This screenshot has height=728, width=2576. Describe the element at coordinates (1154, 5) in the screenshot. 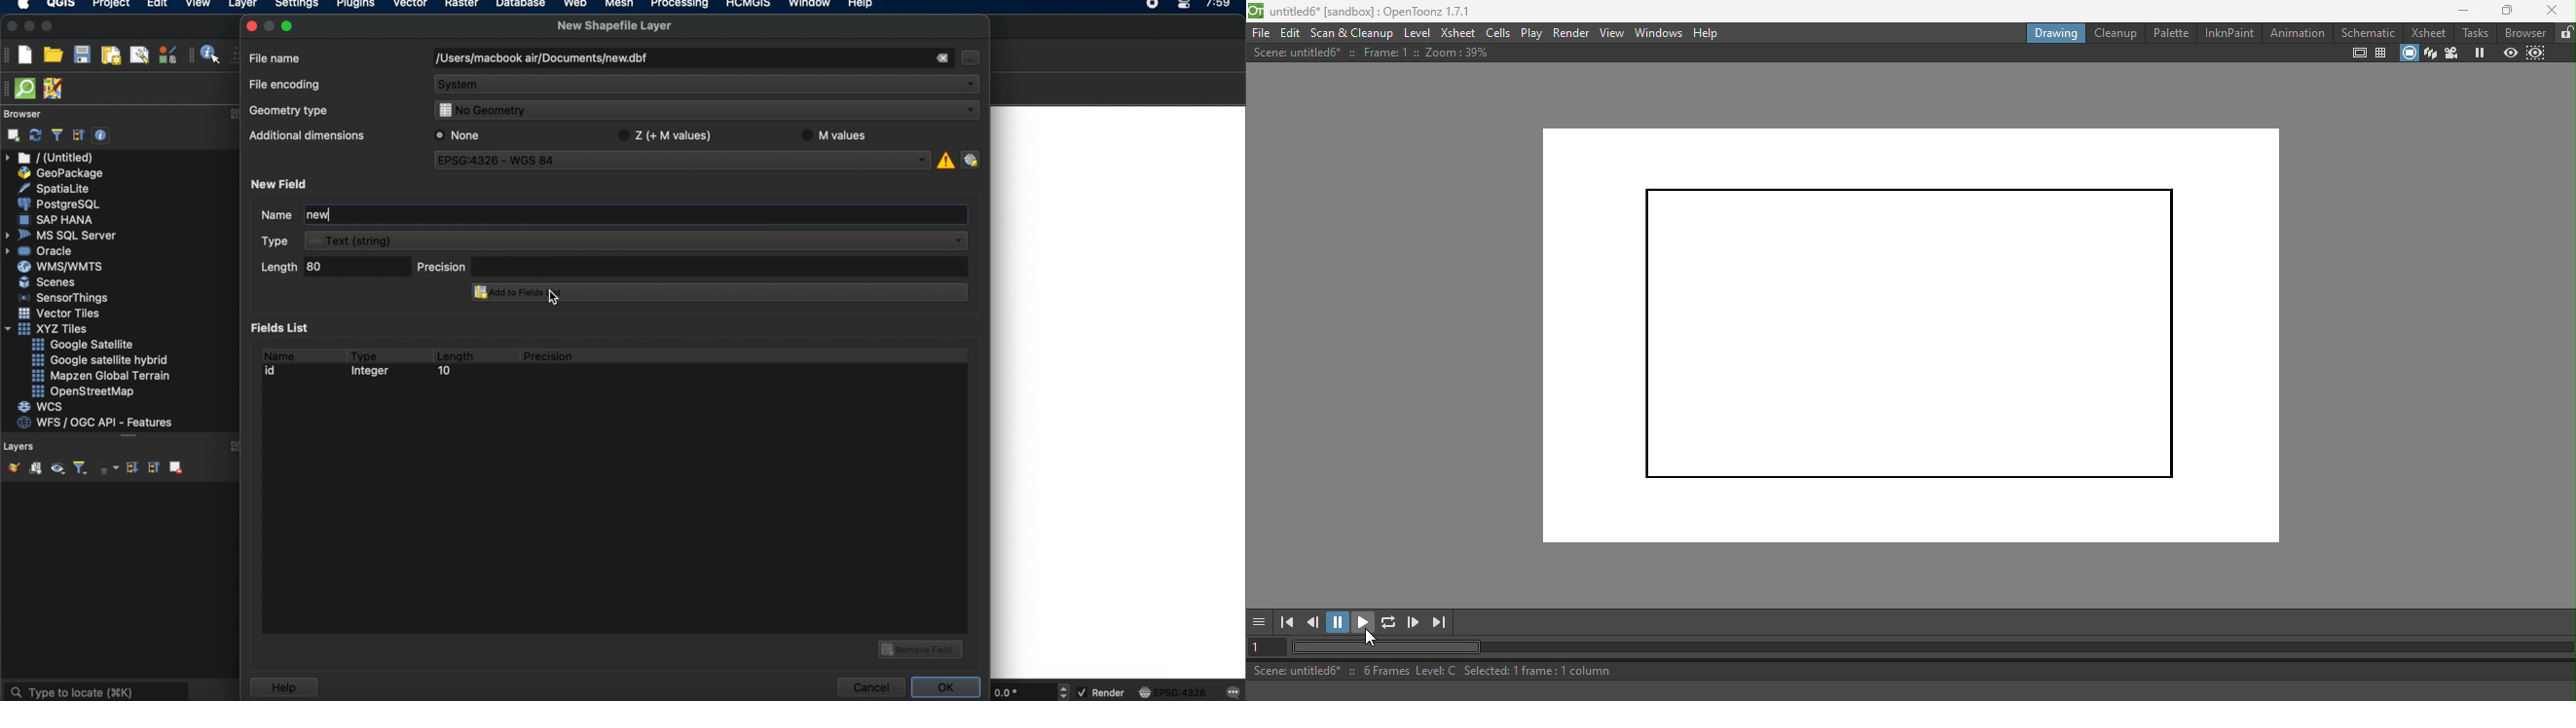

I see `recorder icon` at that location.